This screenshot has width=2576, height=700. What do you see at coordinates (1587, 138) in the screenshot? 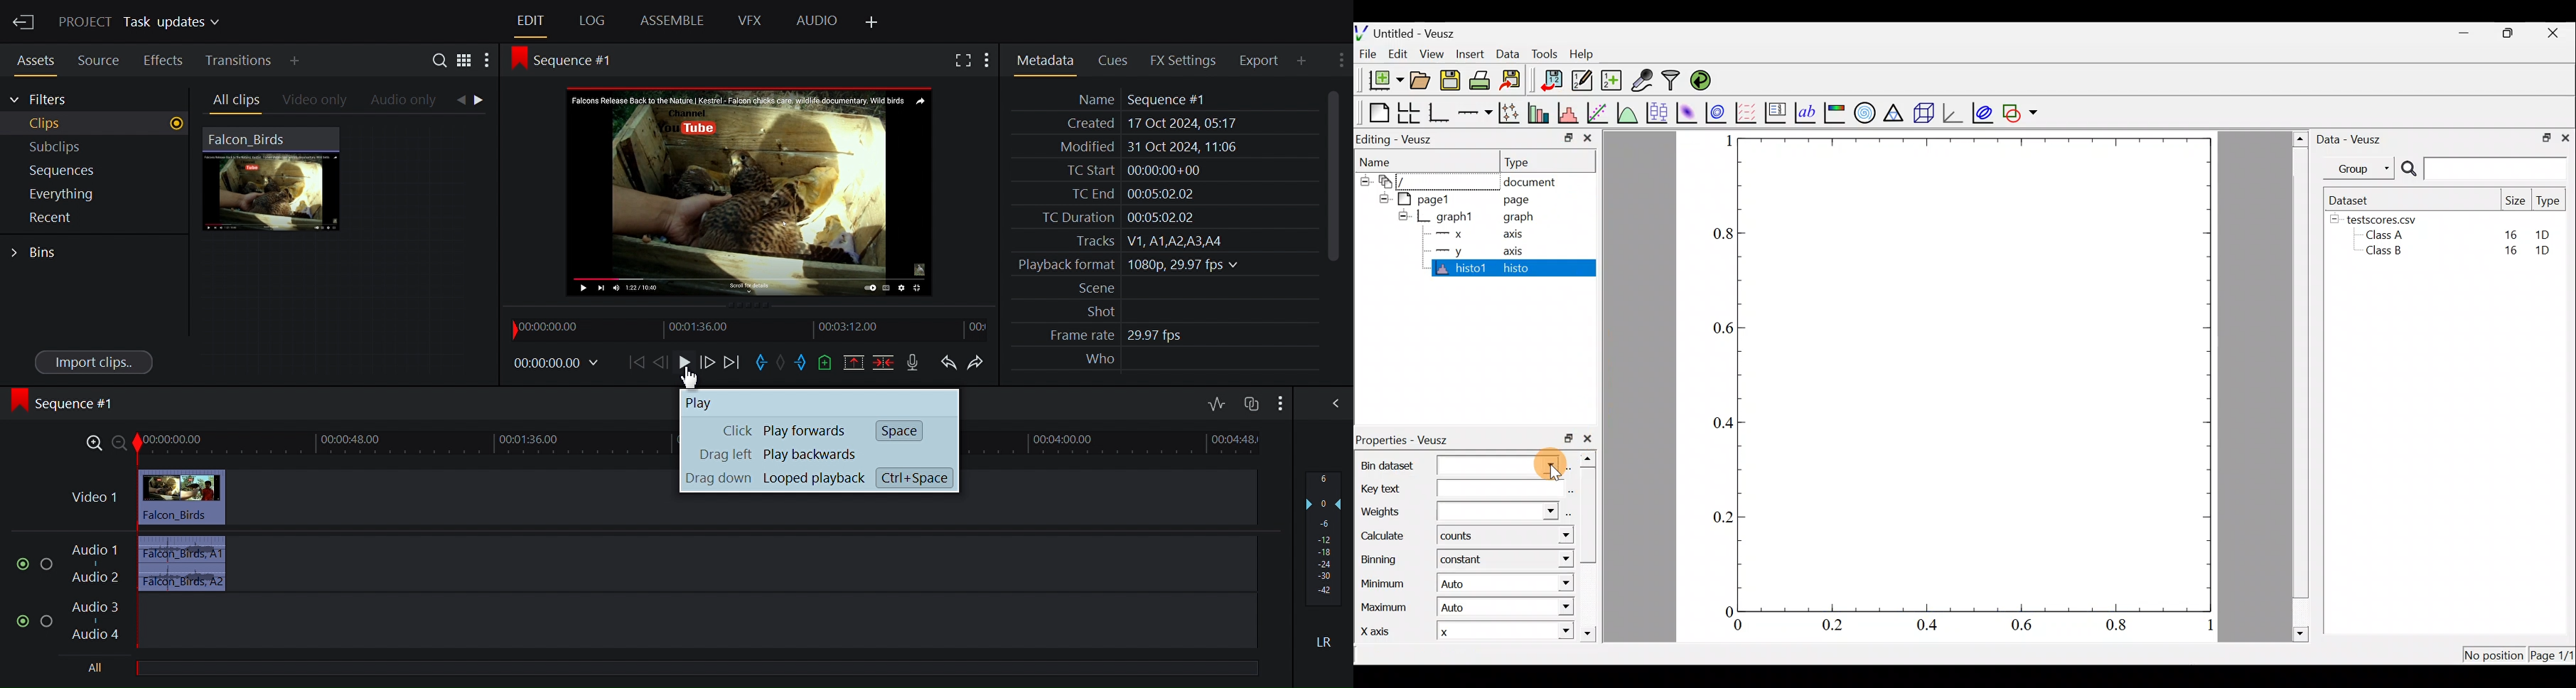
I see `close` at bounding box center [1587, 138].